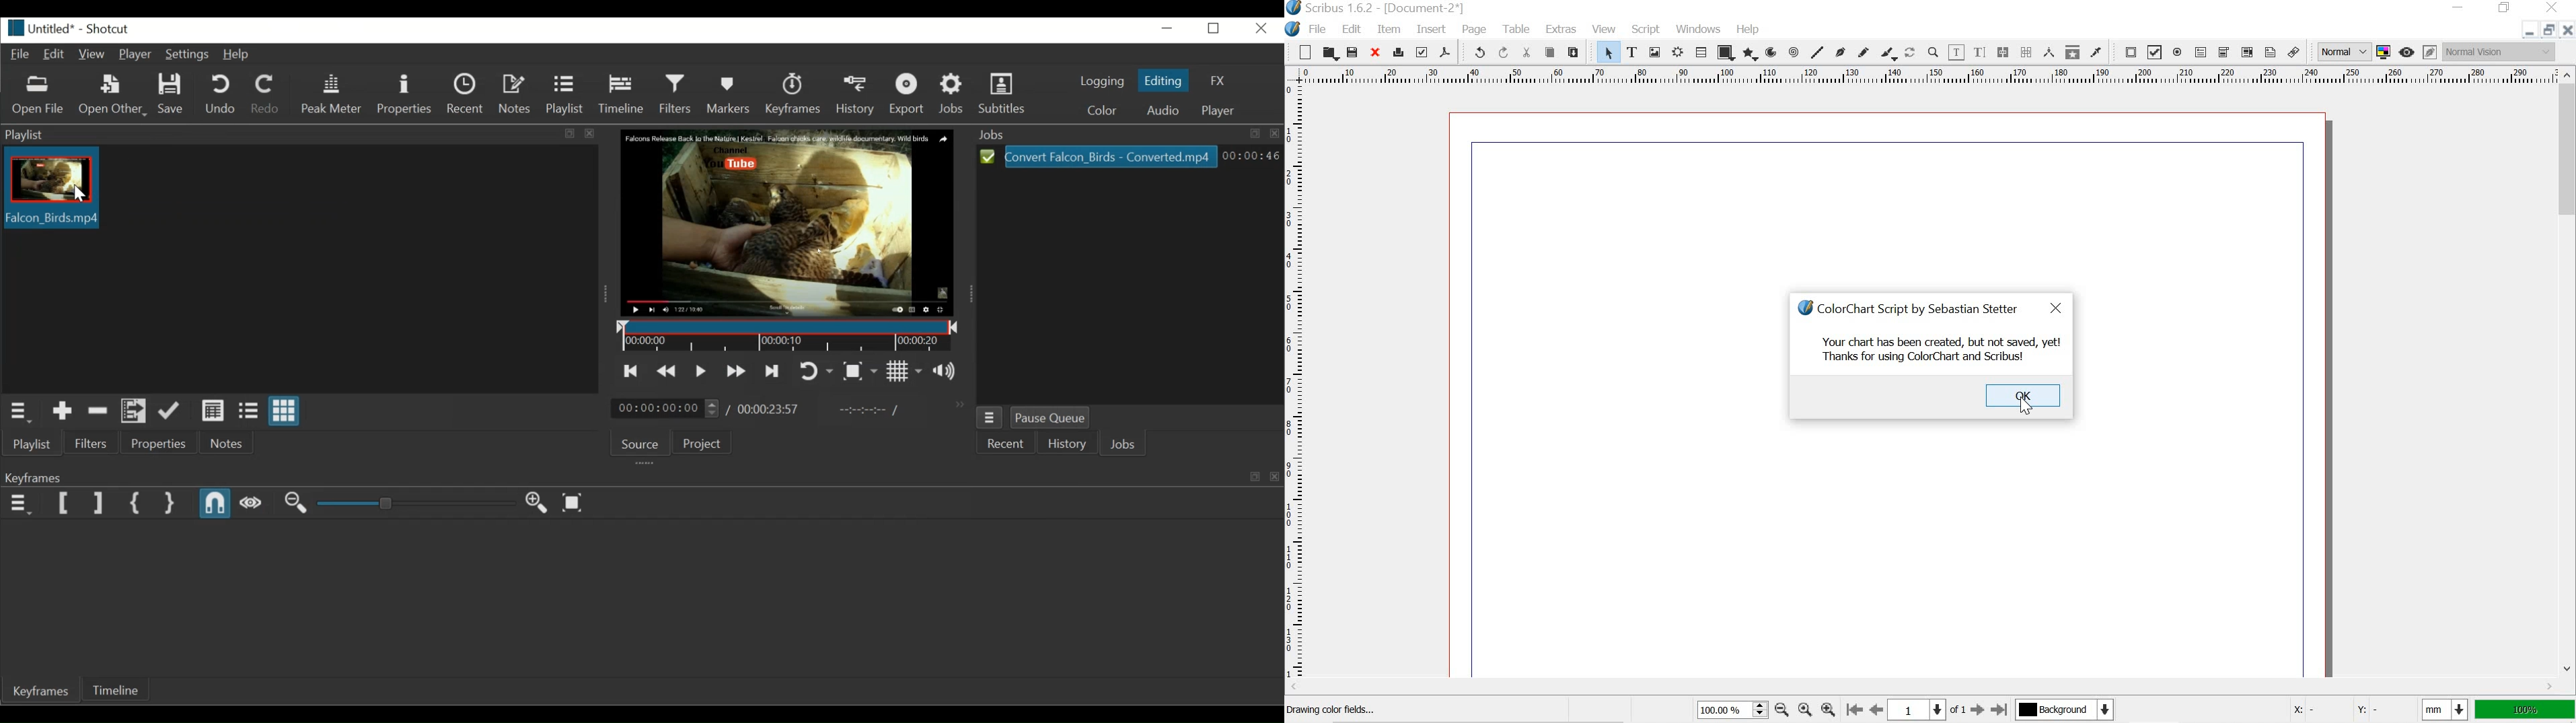 Image resolution: width=2576 pixels, height=728 pixels. What do you see at coordinates (2347, 710) in the screenshot?
I see `X: - Y: -` at bounding box center [2347, 710].